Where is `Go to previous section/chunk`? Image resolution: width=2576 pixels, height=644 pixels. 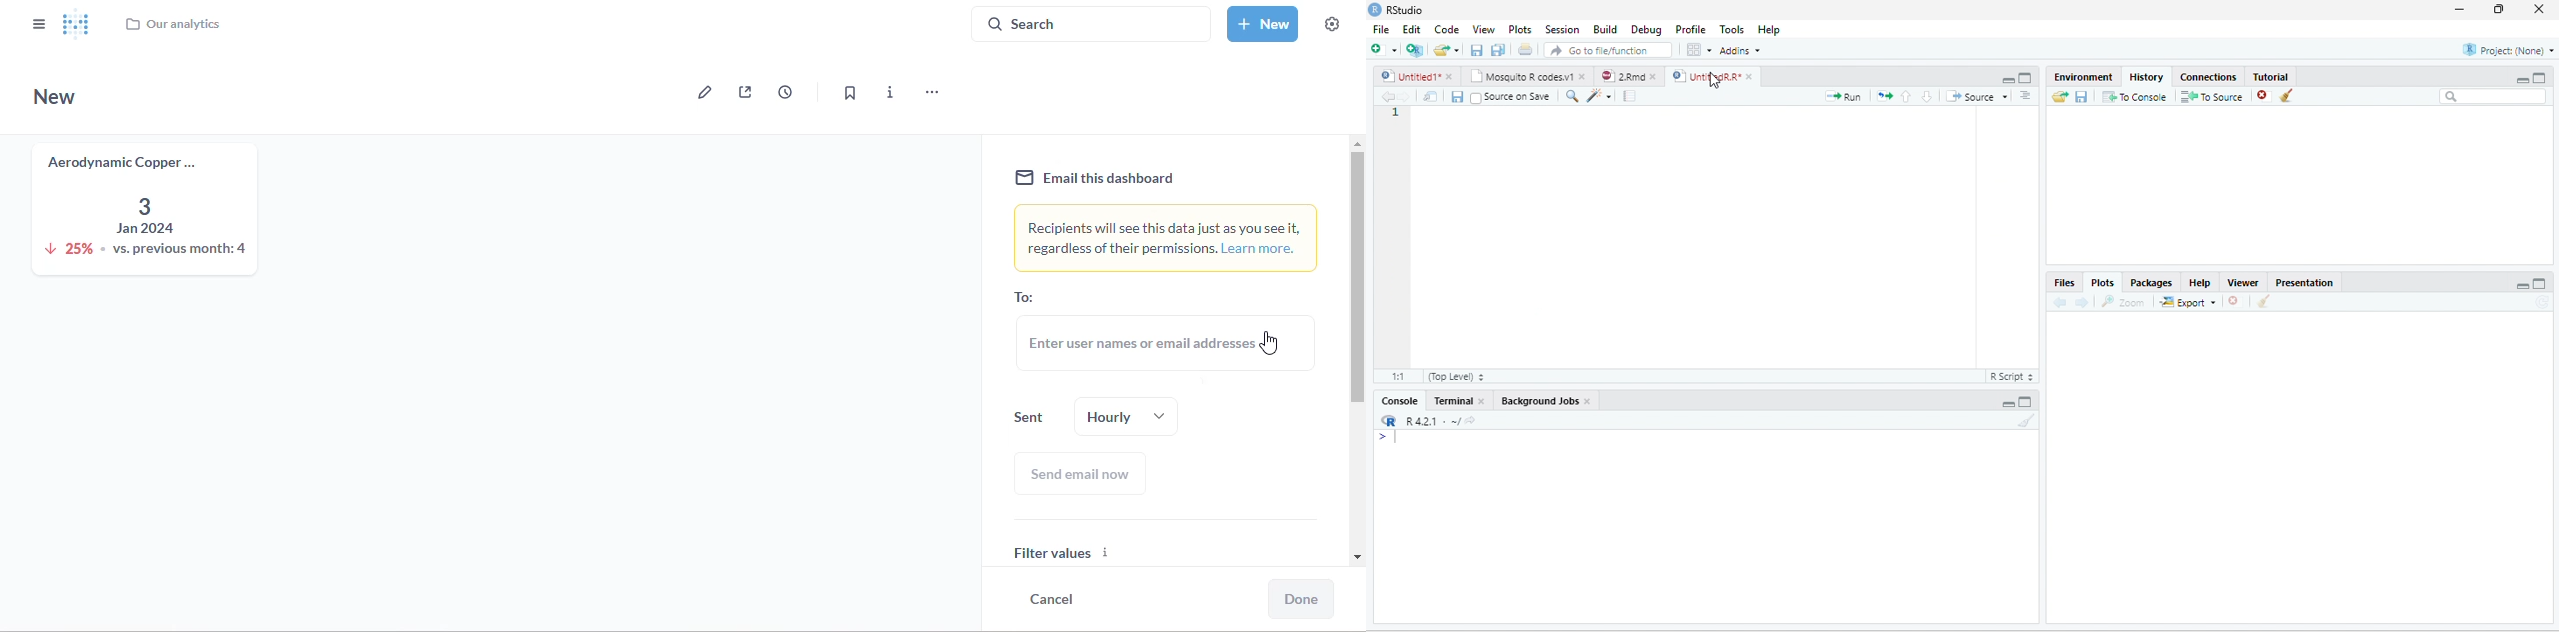 Go to previous section/chunk is located at coordinates (1907, 96).